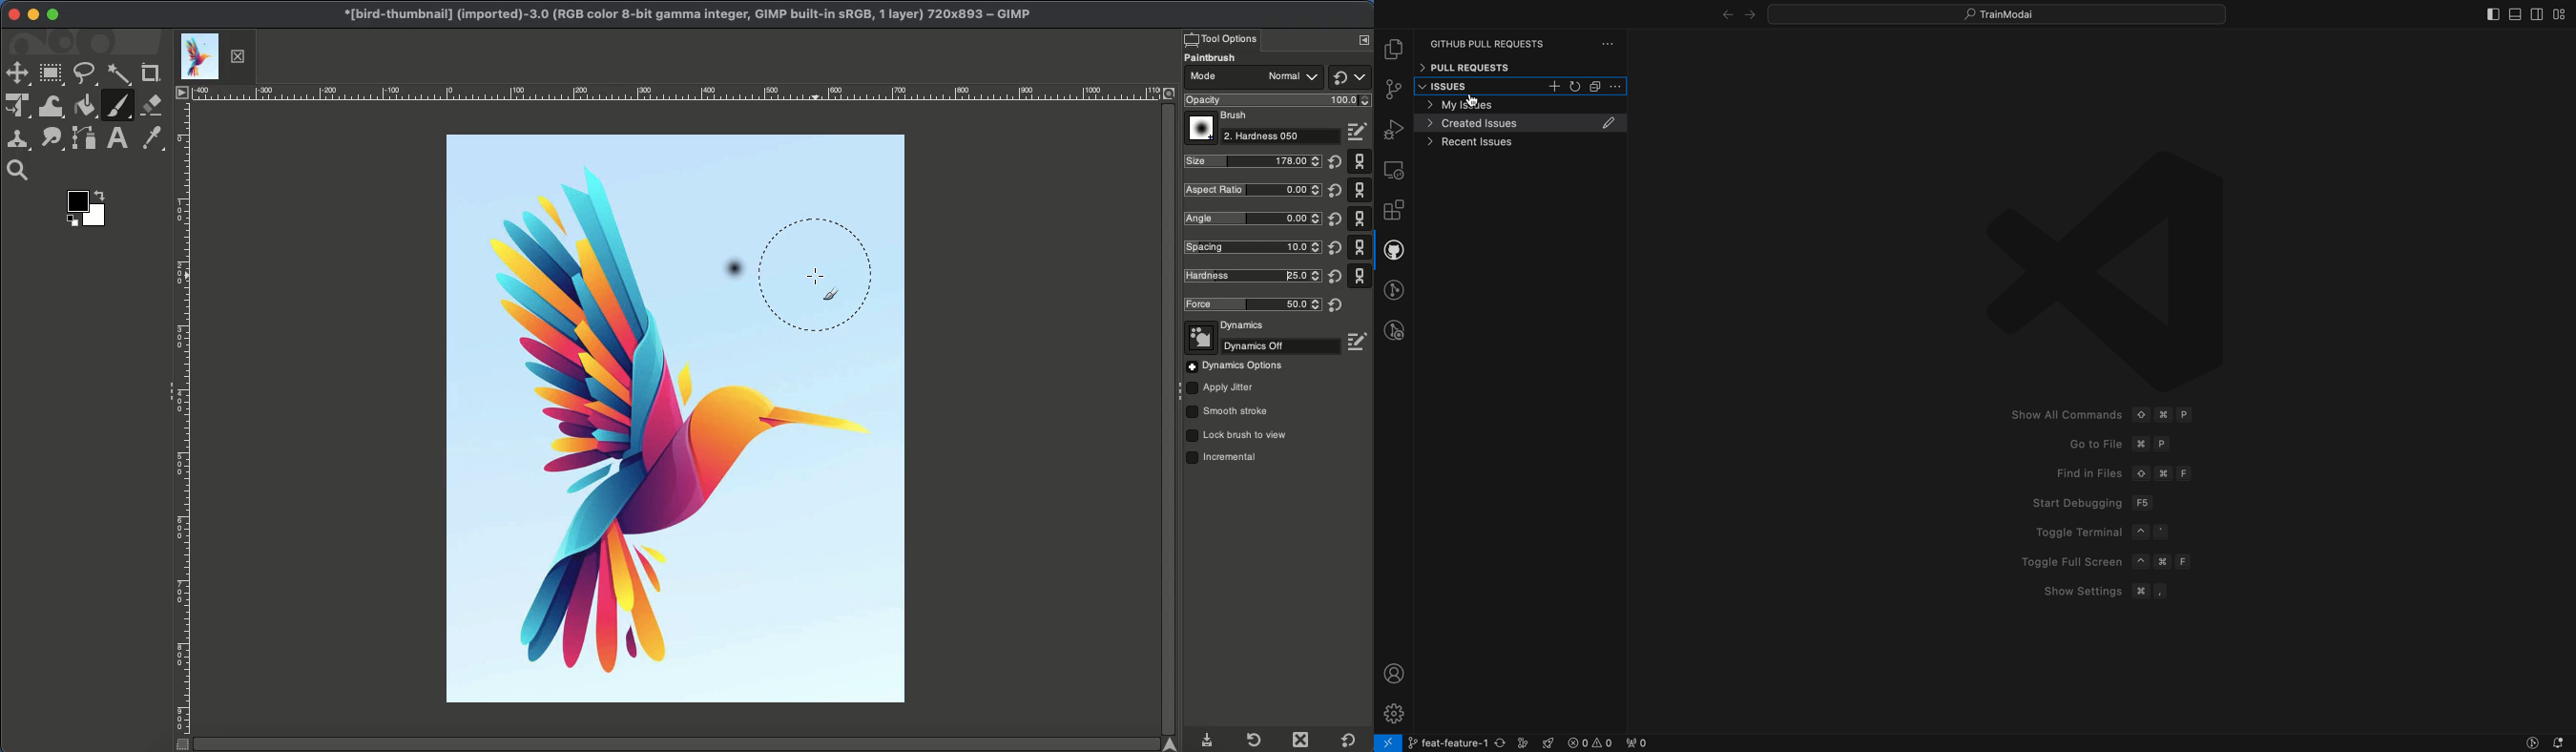  What do you see at coordinates (1253, 79) in the screenshot?
I see `Mode` at bounding box center [1253, 79].